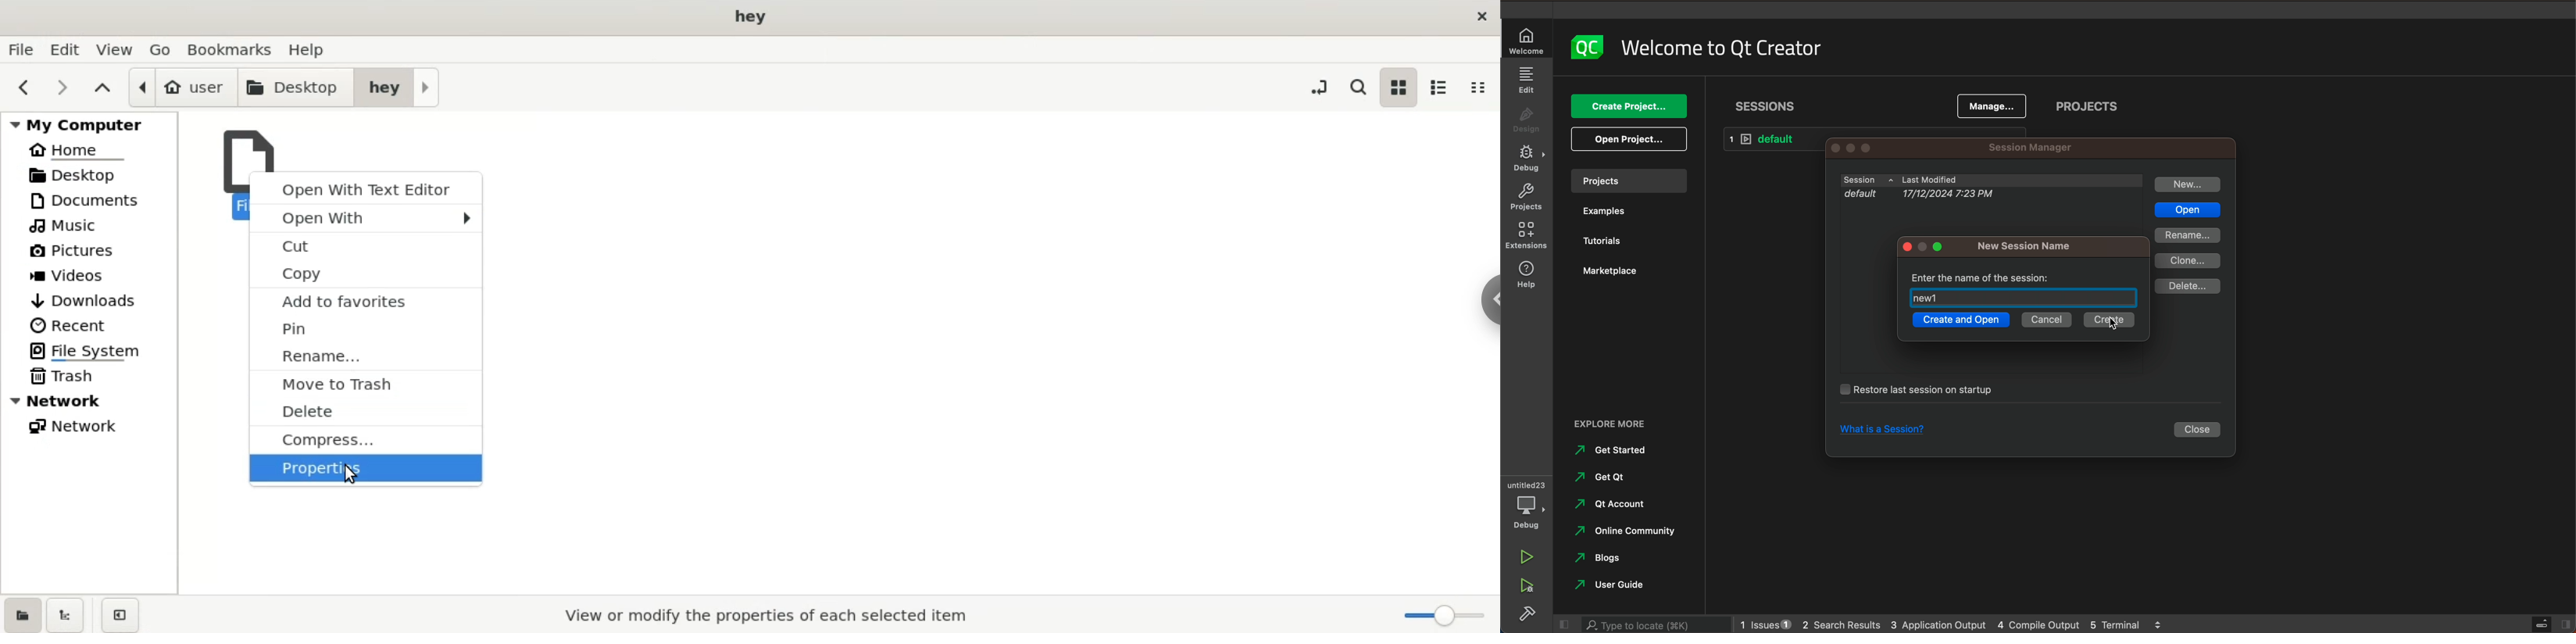  Describe the element at coordinates (1878, 430) in the screenshot. I see `what is a session?` at that location.